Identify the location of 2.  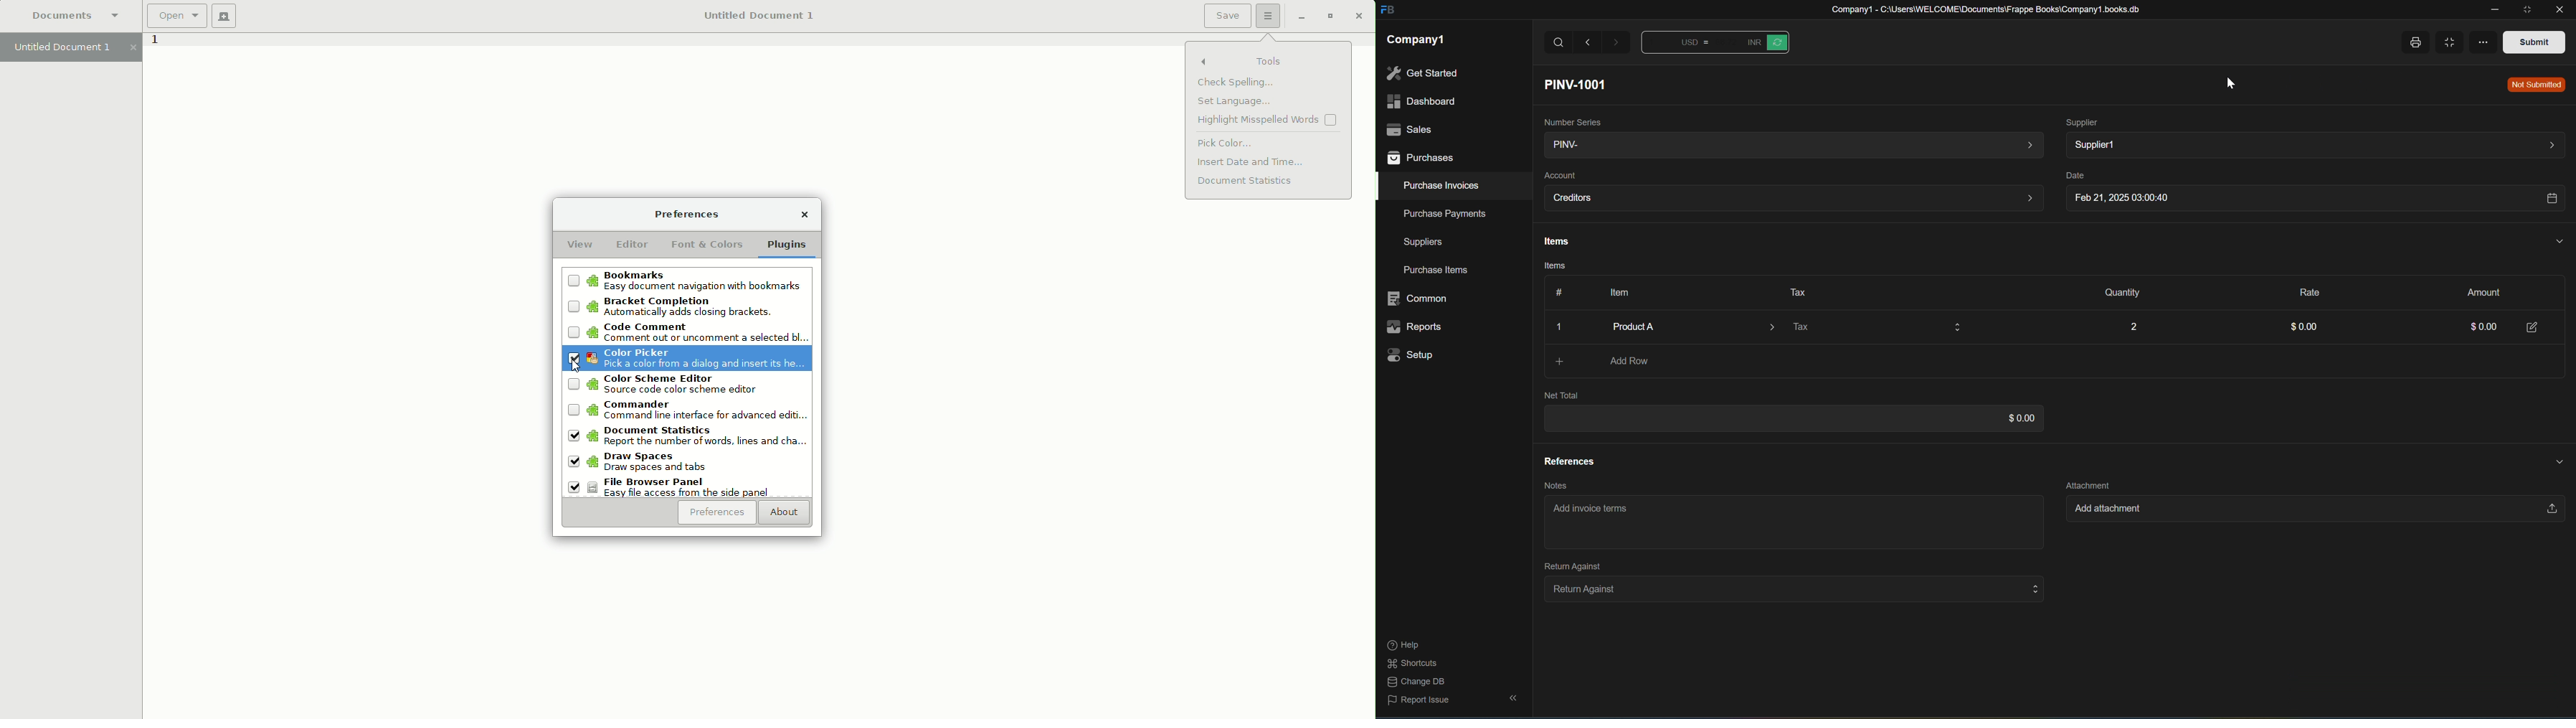
(2132, 325).